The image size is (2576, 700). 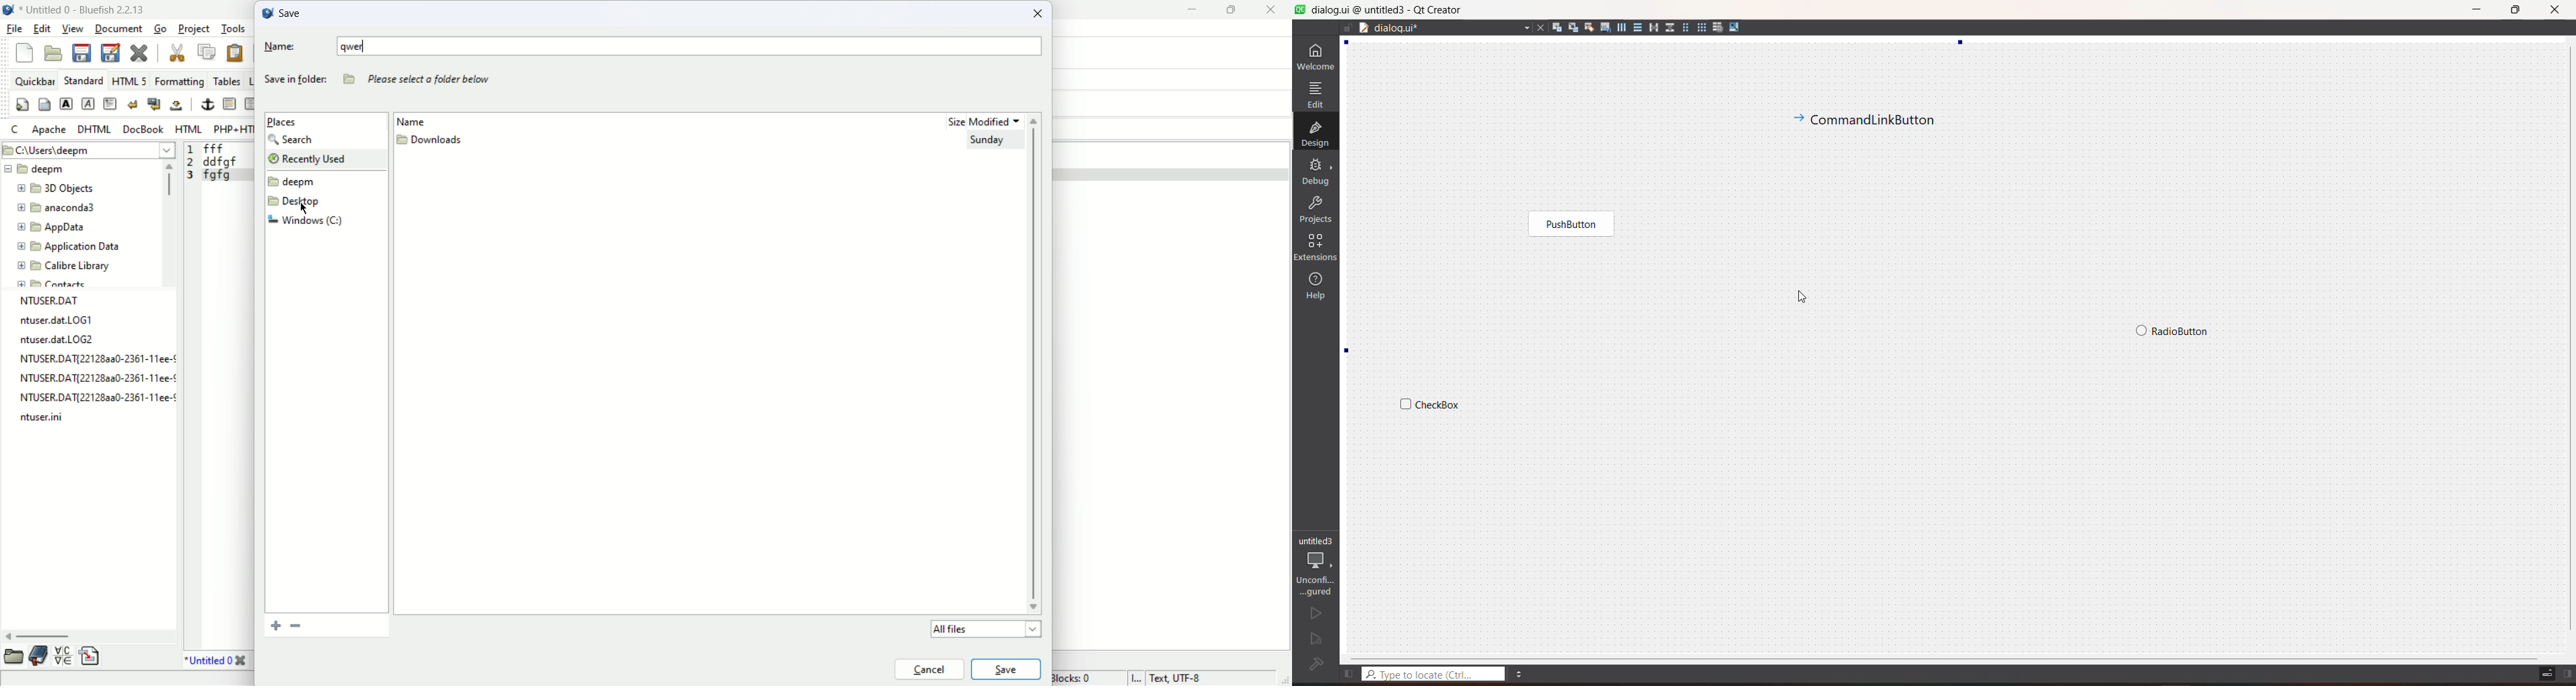 I want to click on file name, so click(x=94, y=379).